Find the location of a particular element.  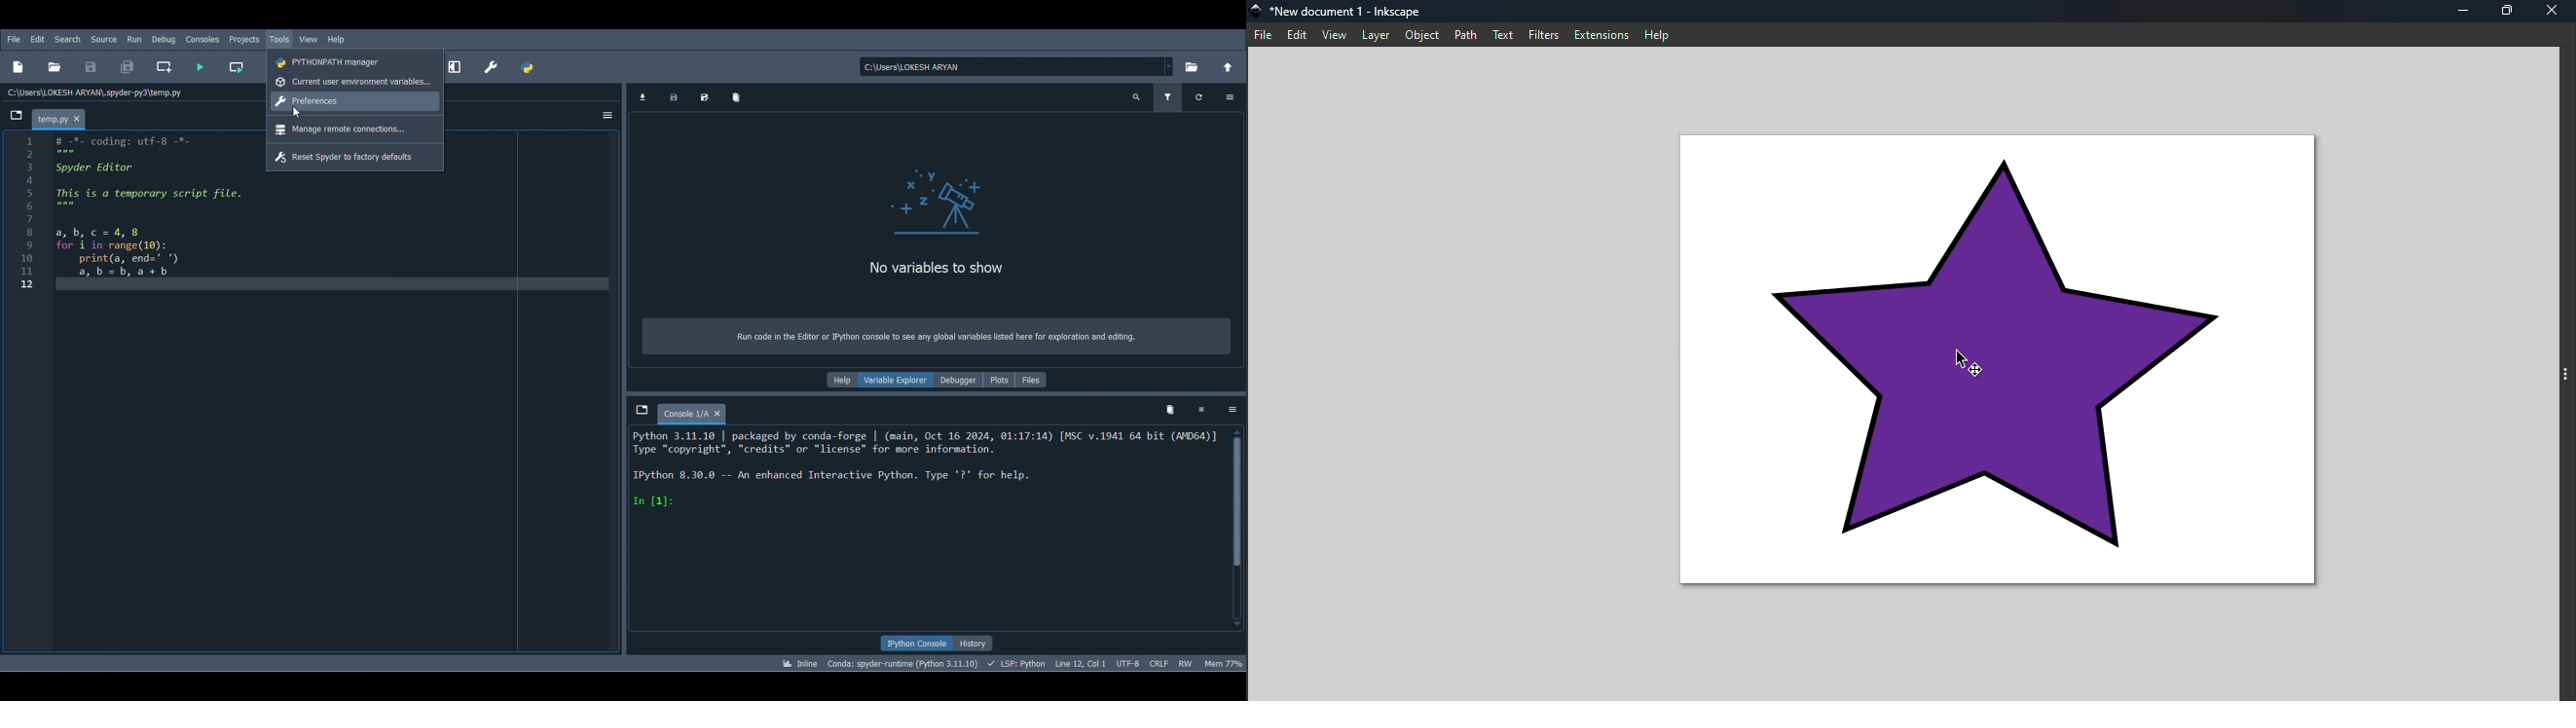

Browse tabs is located at coordinates (642, 410).